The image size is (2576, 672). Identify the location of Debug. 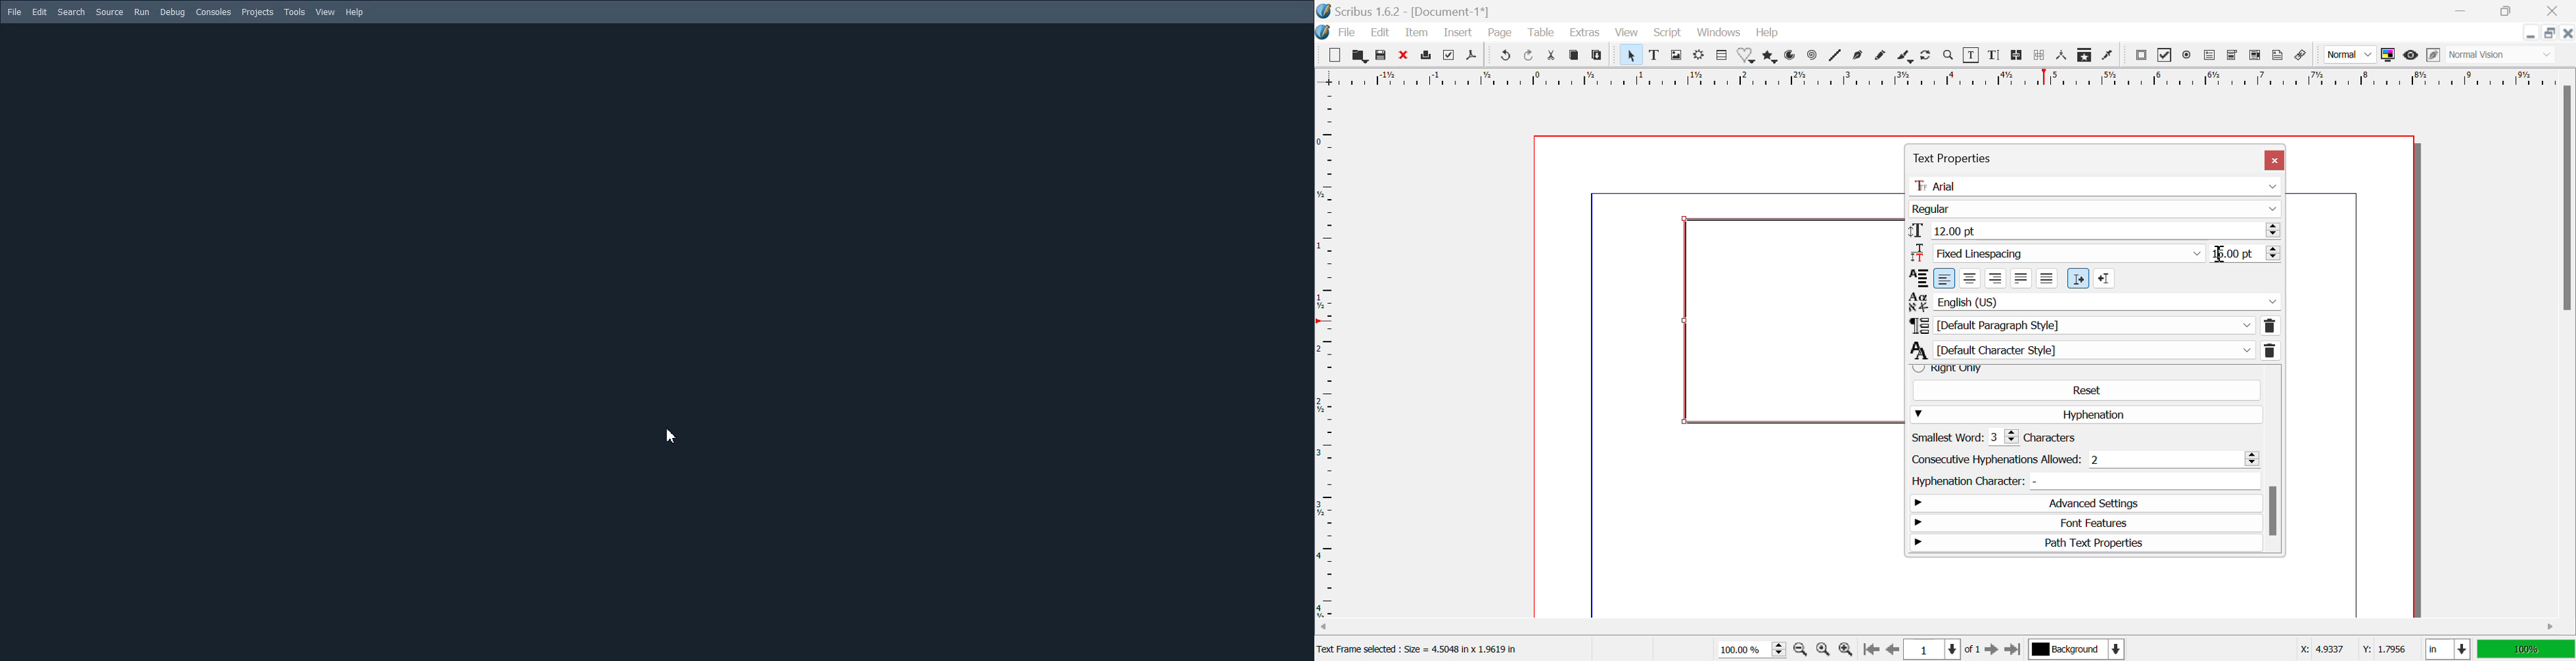
(173, 13).